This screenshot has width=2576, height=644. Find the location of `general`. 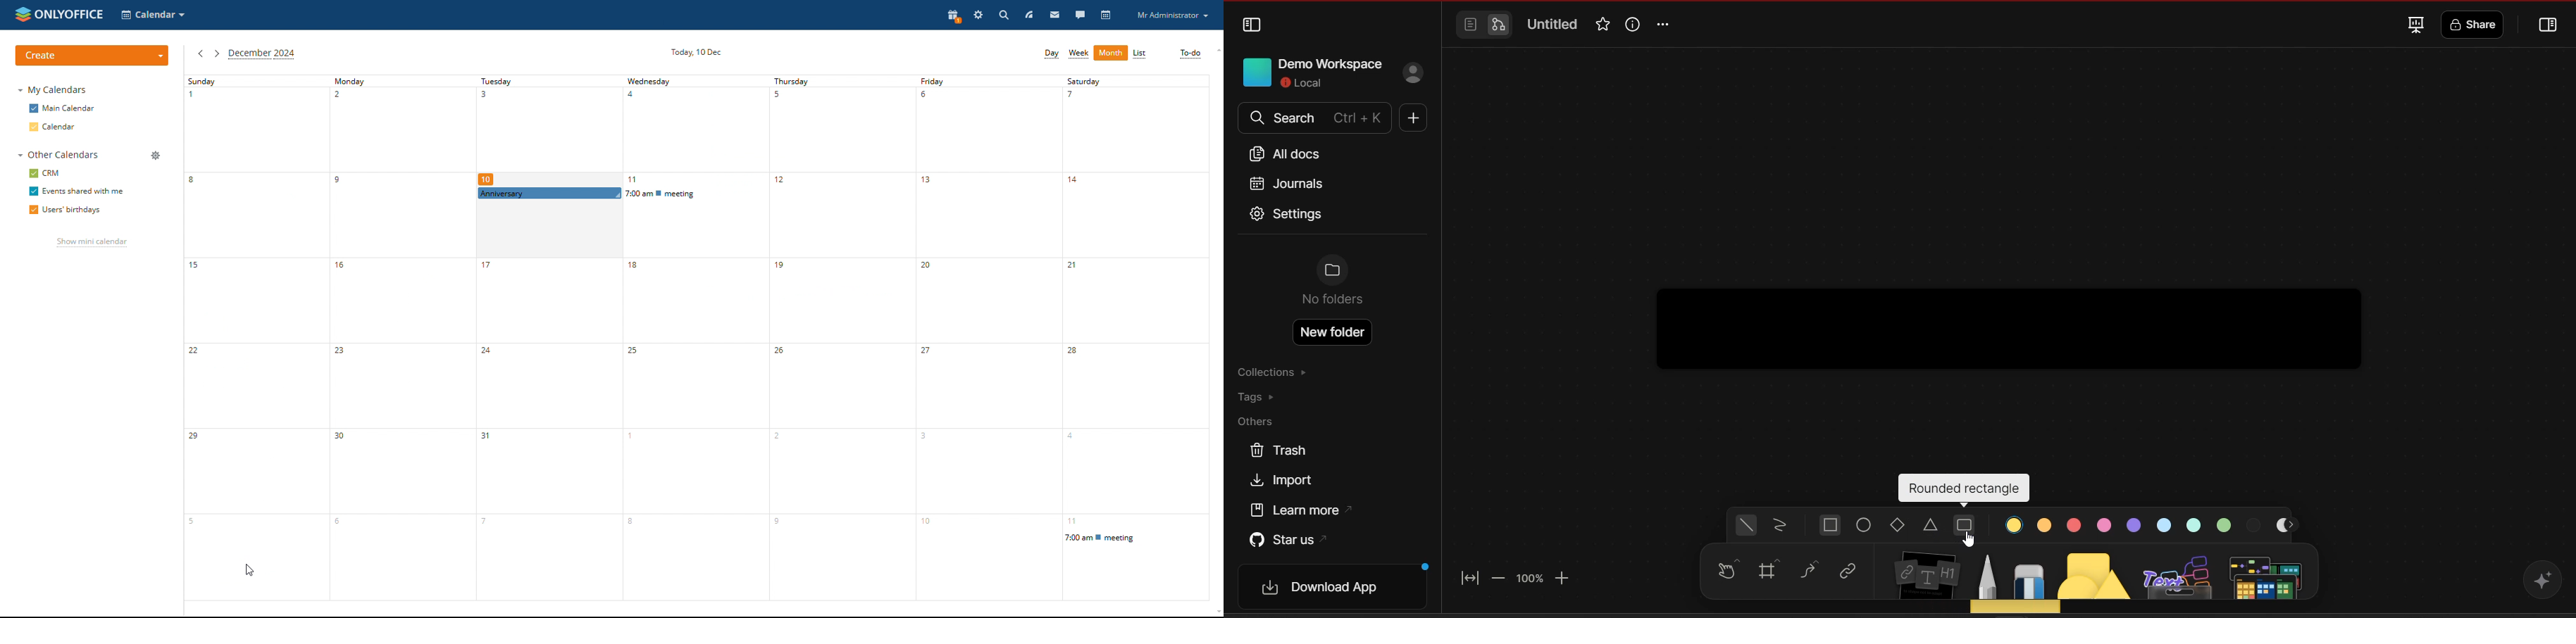

general is located at coordinates (1747, 526).